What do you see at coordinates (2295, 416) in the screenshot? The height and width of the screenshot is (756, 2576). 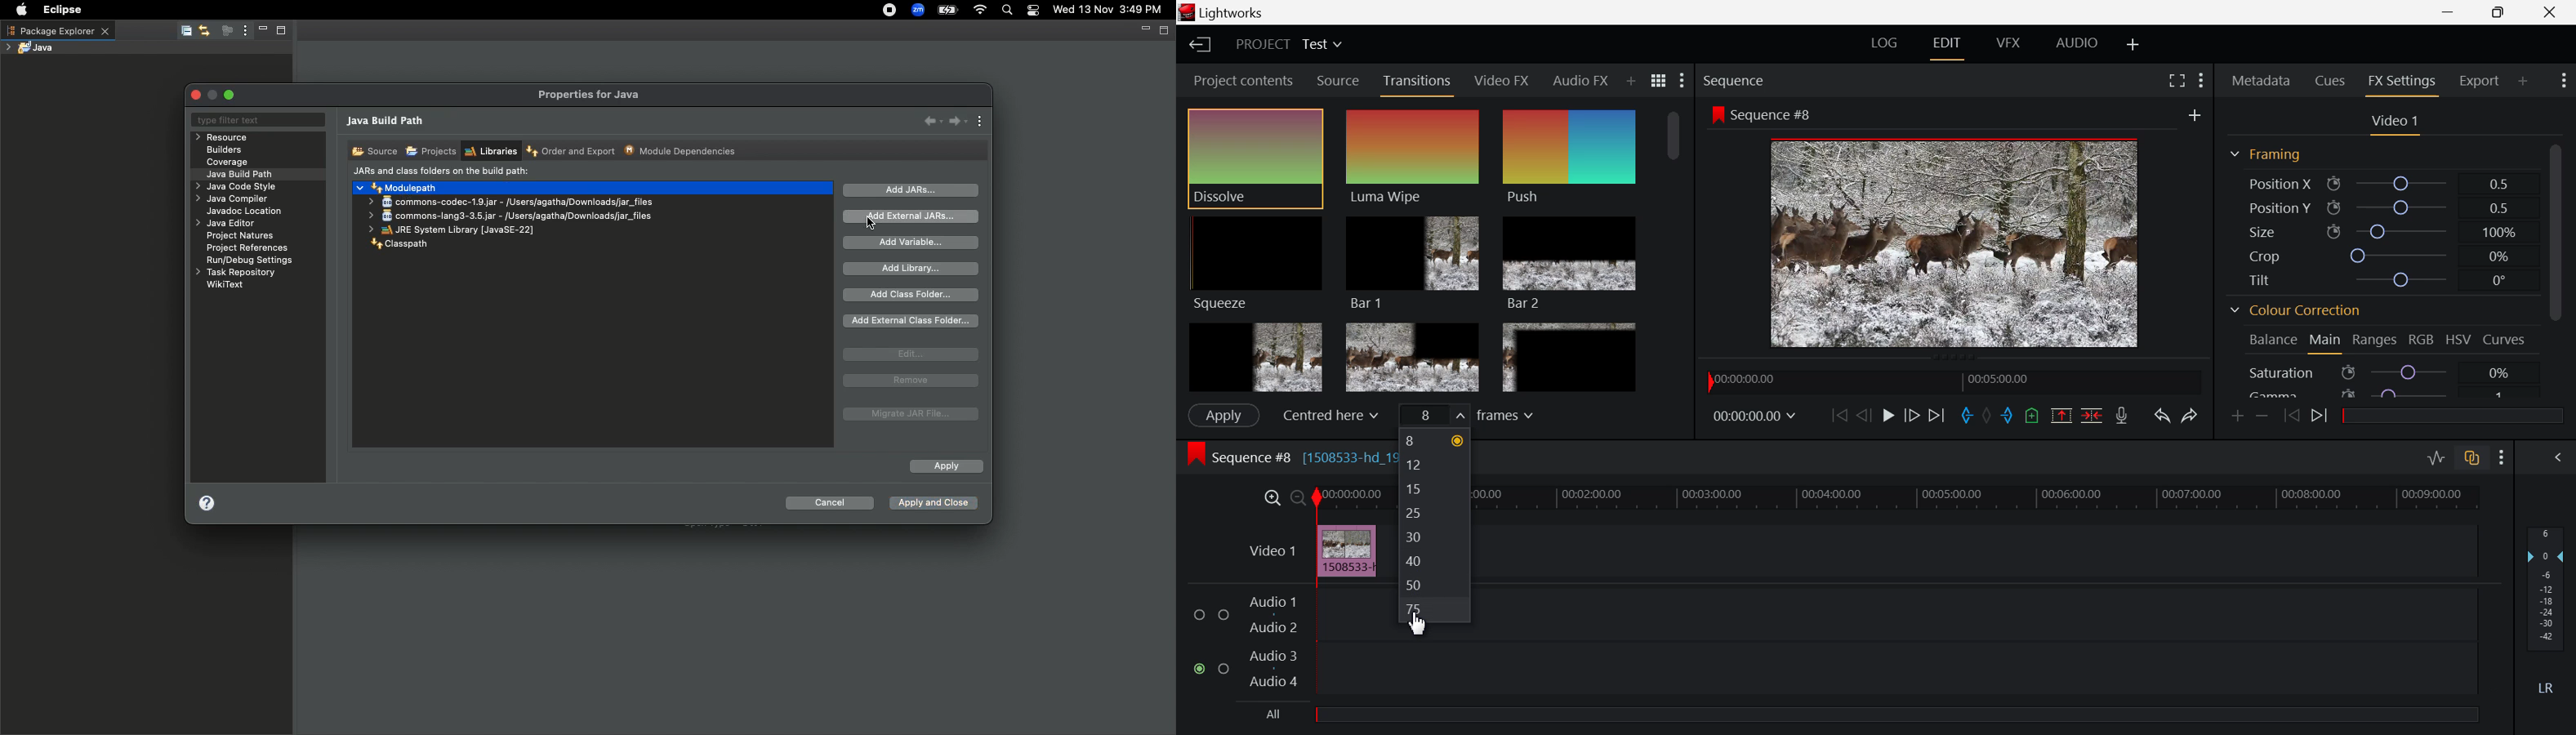 I see `Previous keyframe` at bounding box center [2295, 416].